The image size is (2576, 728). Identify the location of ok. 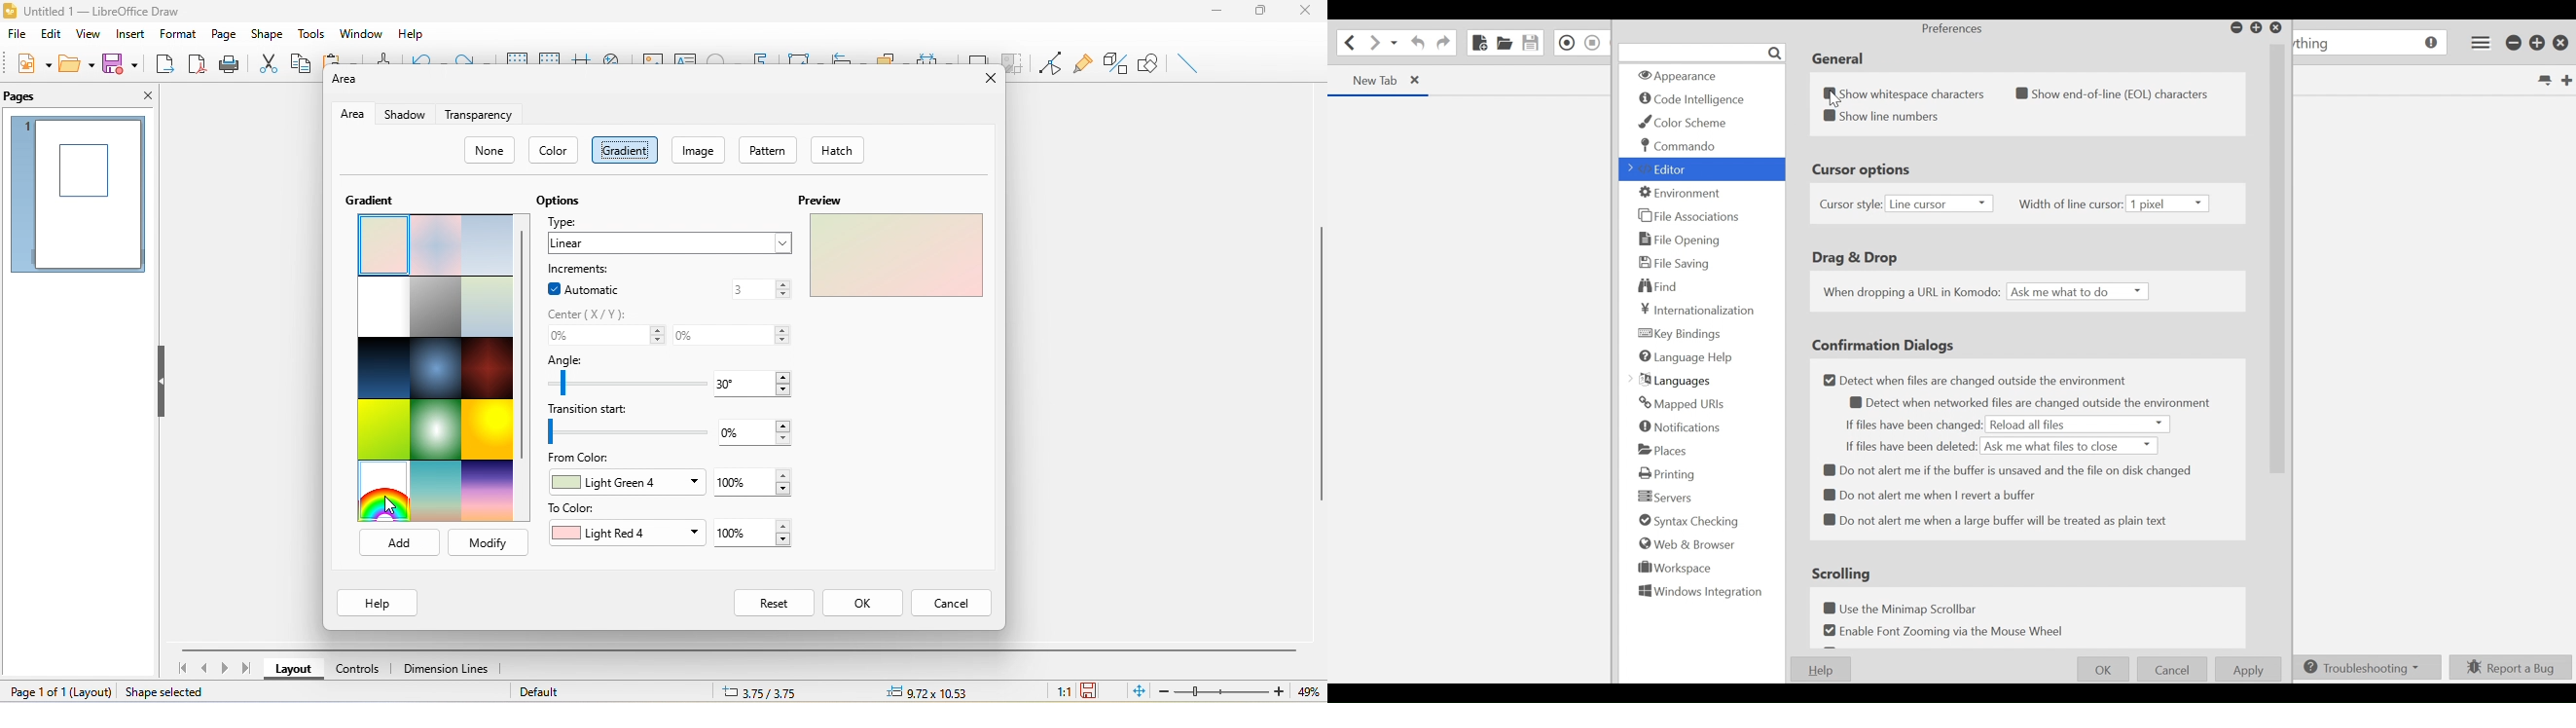
(868, 604).